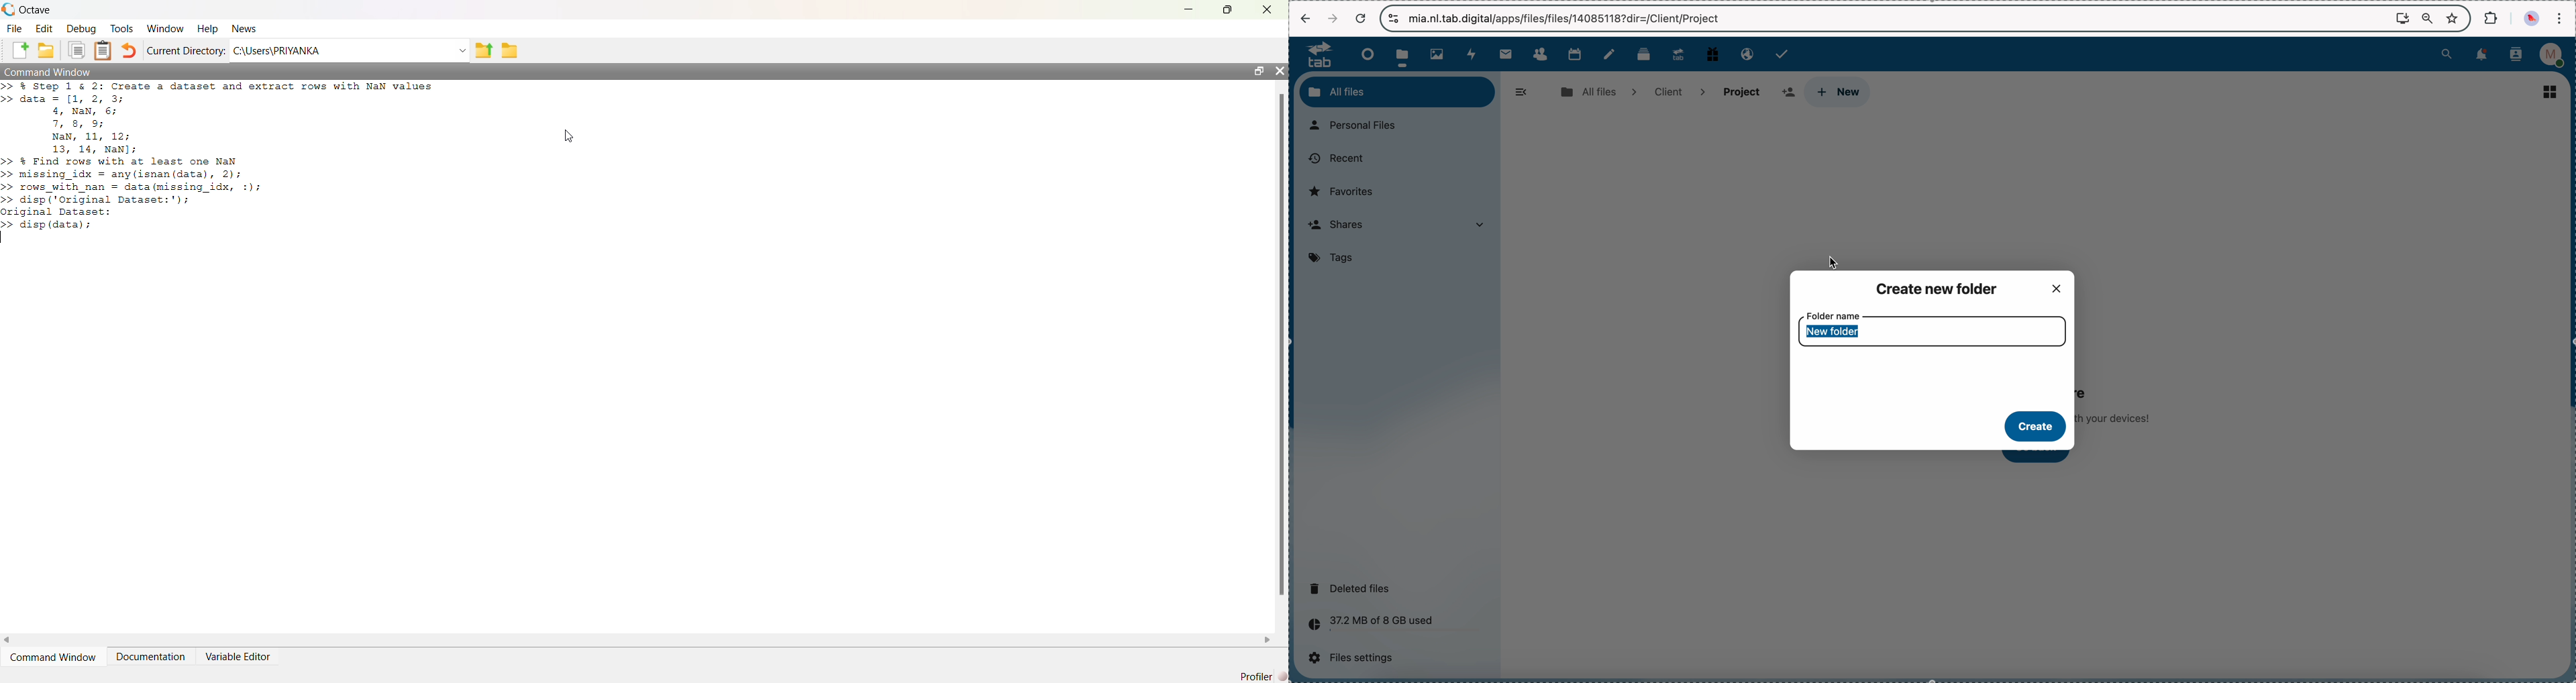 The image size is (2576, 700). Describe the element at coordinates (1397, 92) in the screenshot. I see `all files` at that location.